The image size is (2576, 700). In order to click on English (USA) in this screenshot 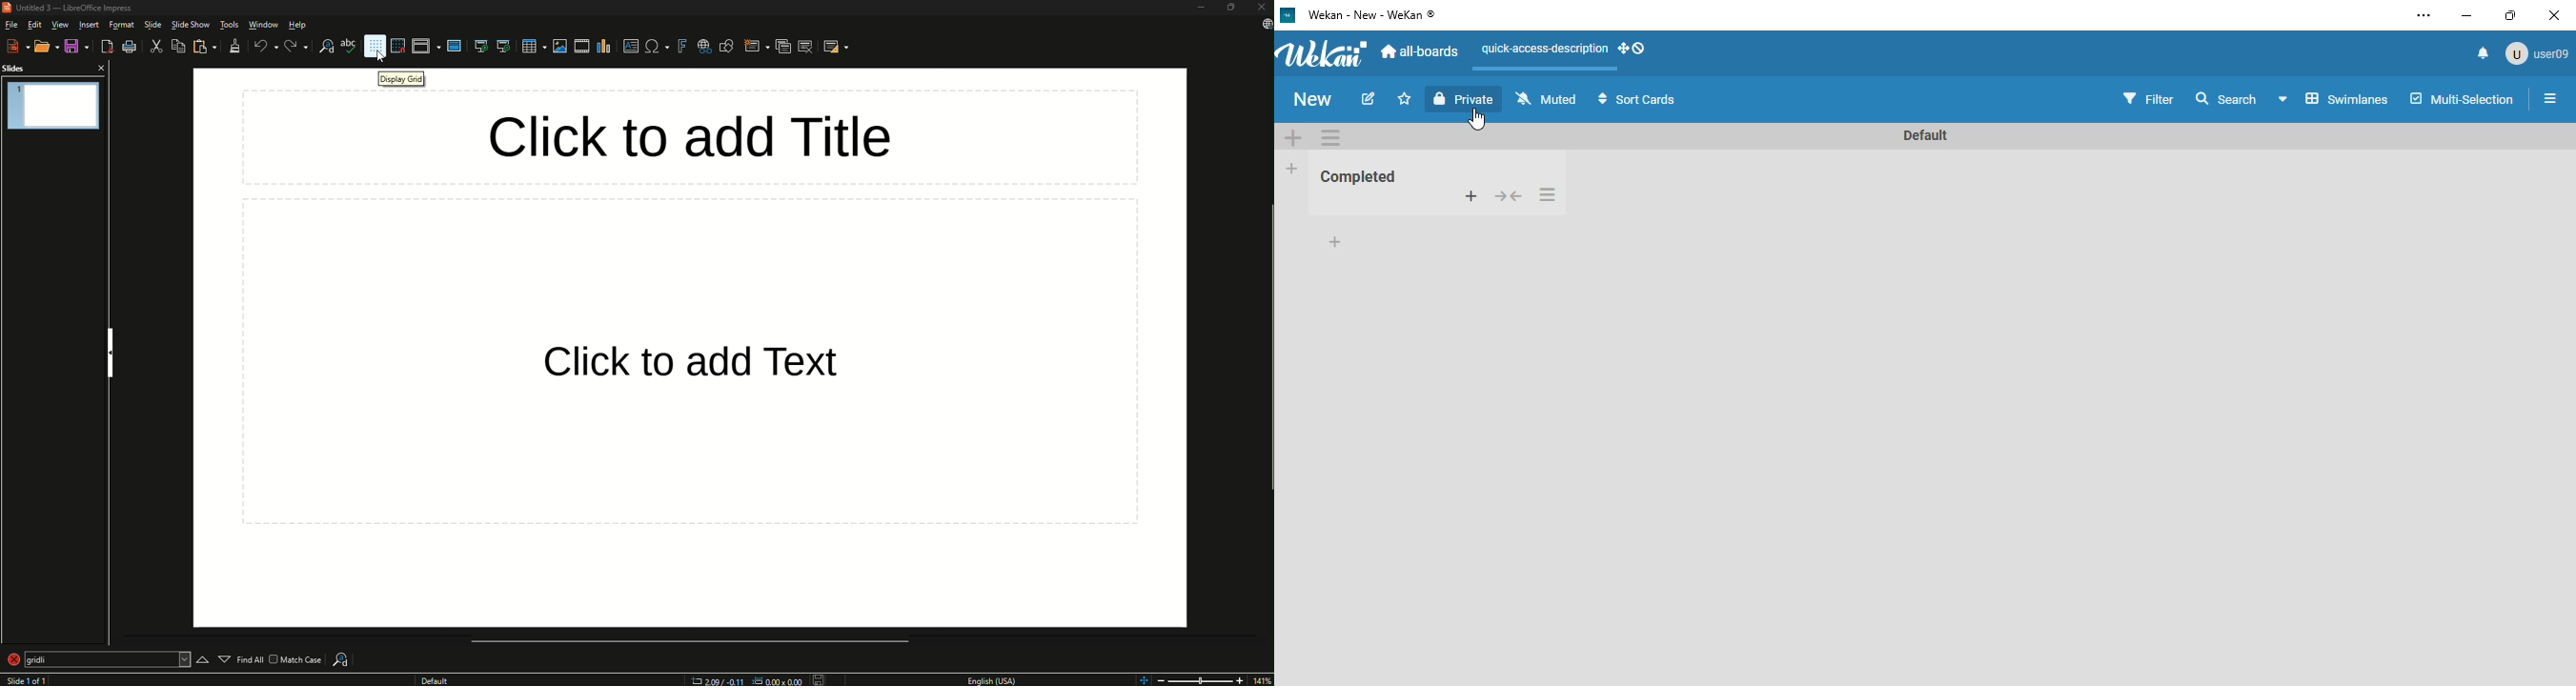, I will do `click(996, 677)`.